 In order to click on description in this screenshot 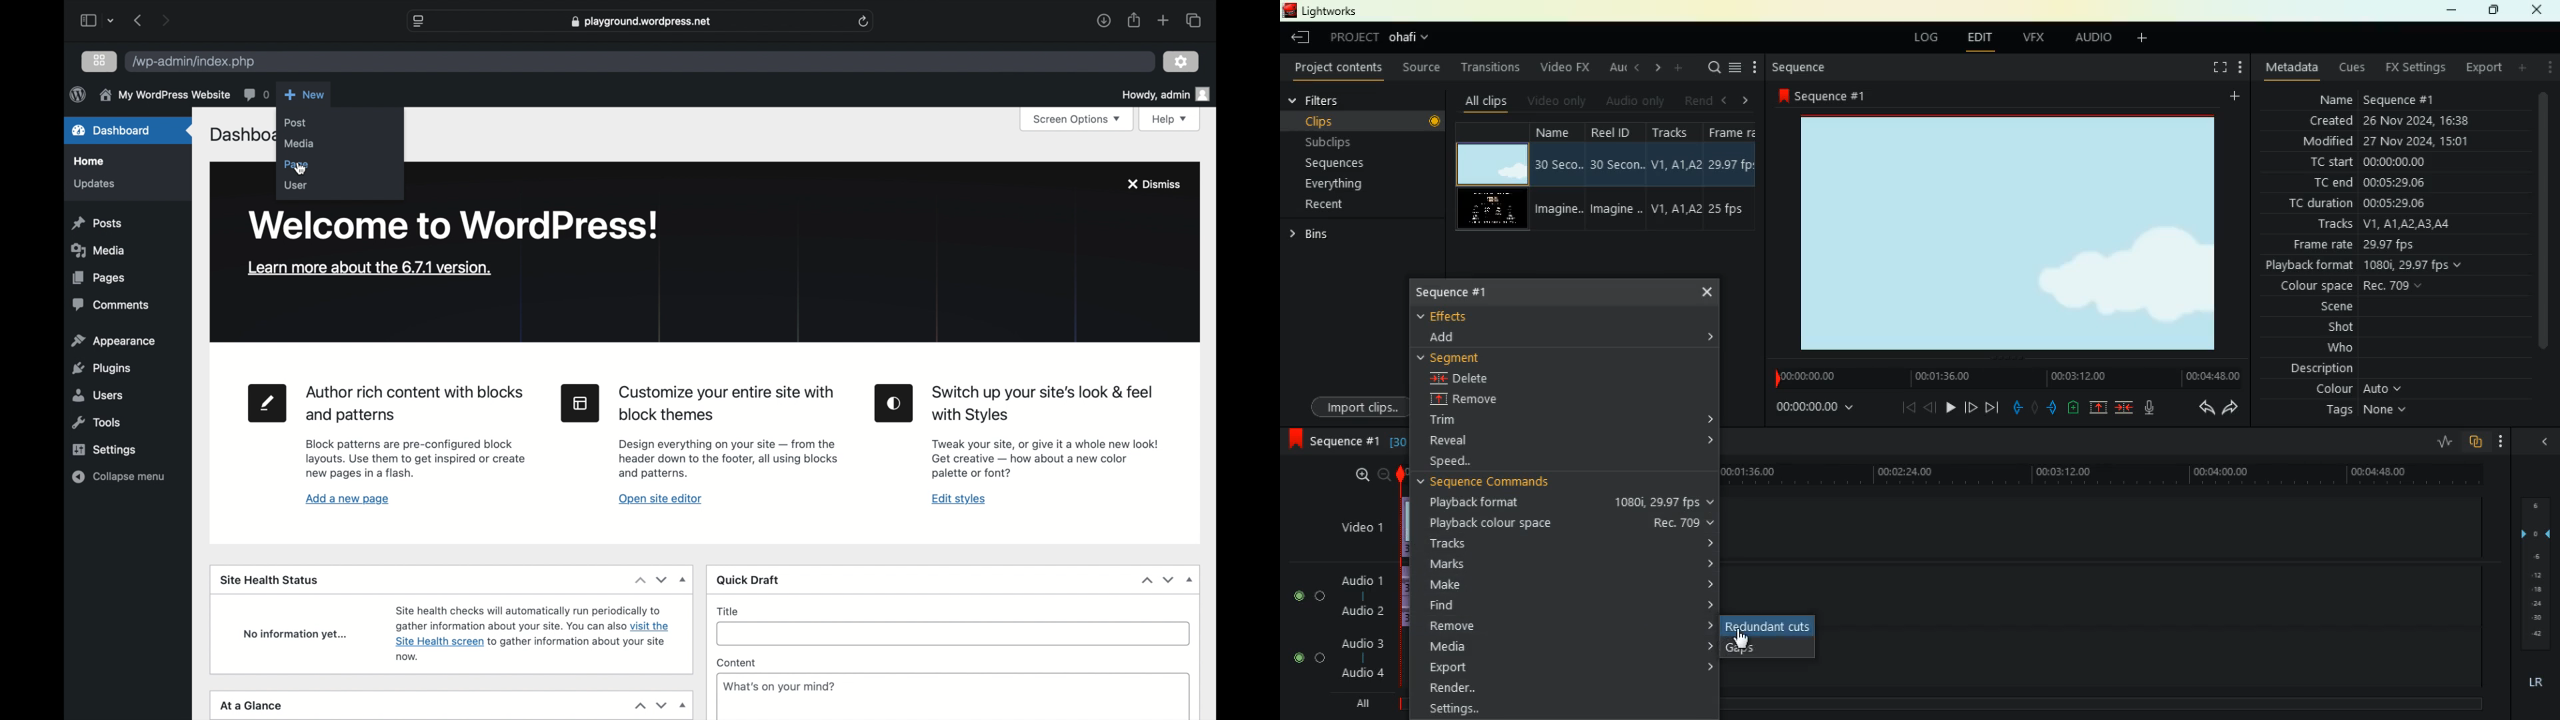, I will do `click(2321, 370)`.